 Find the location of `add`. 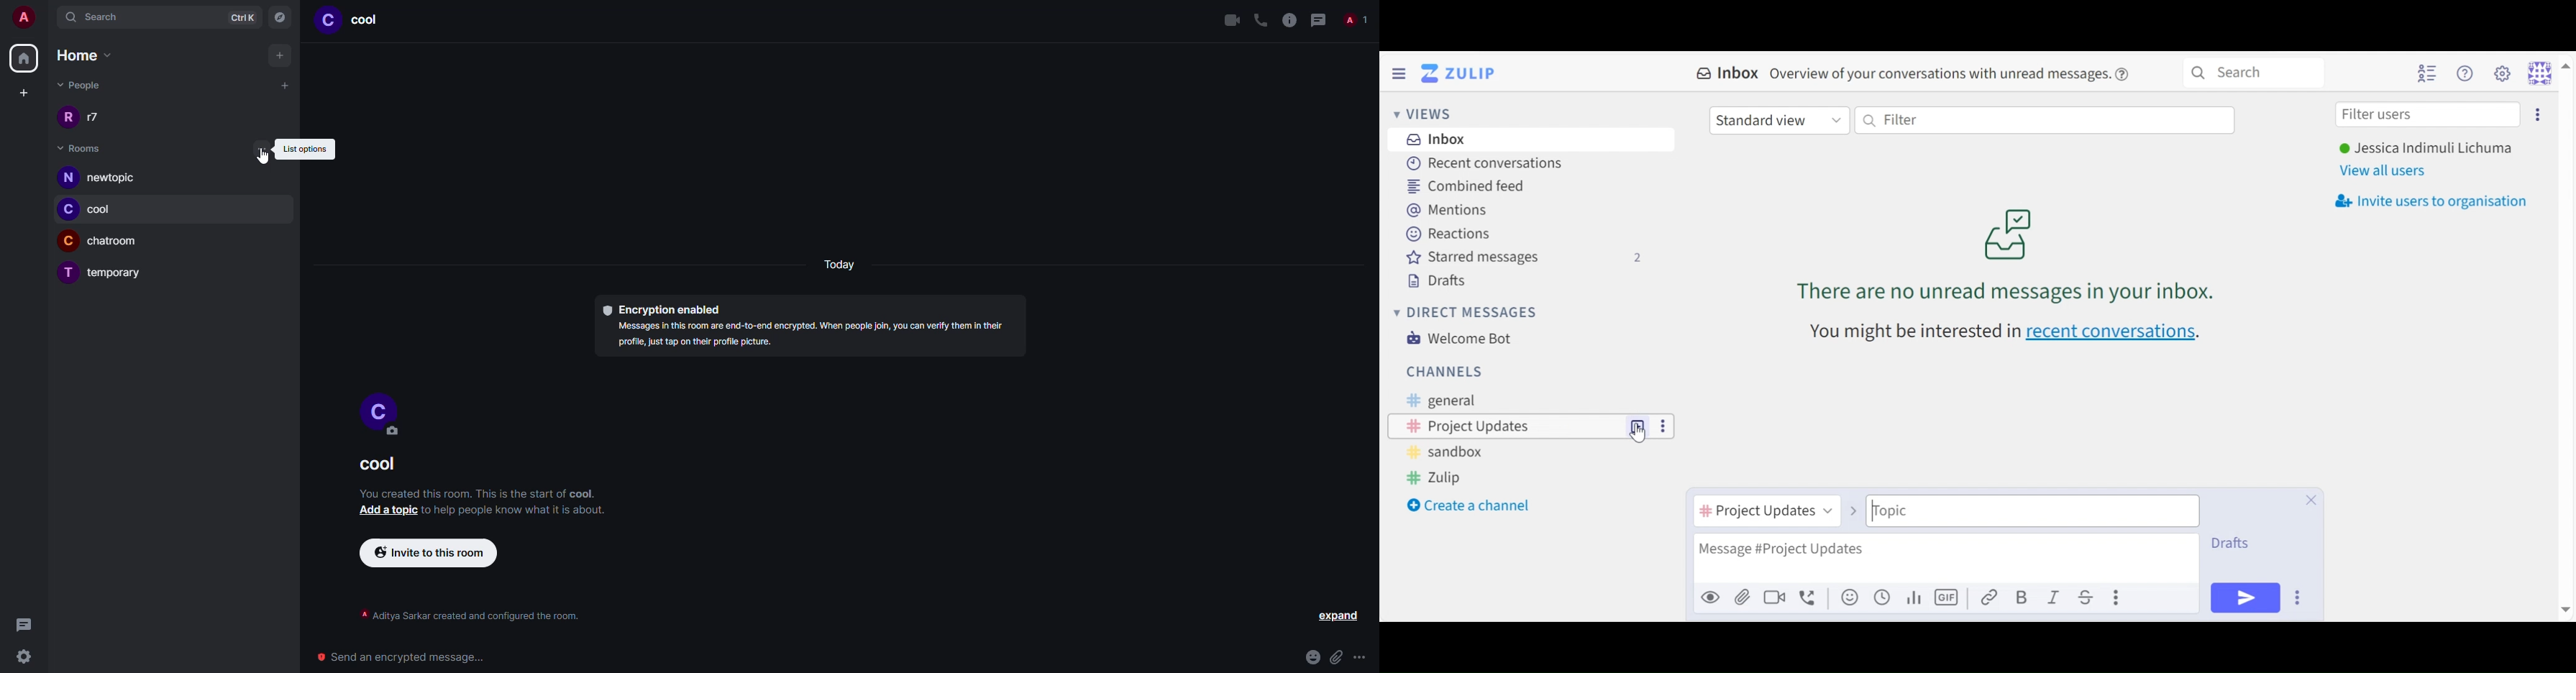

add is located at coordinates (280, 55).